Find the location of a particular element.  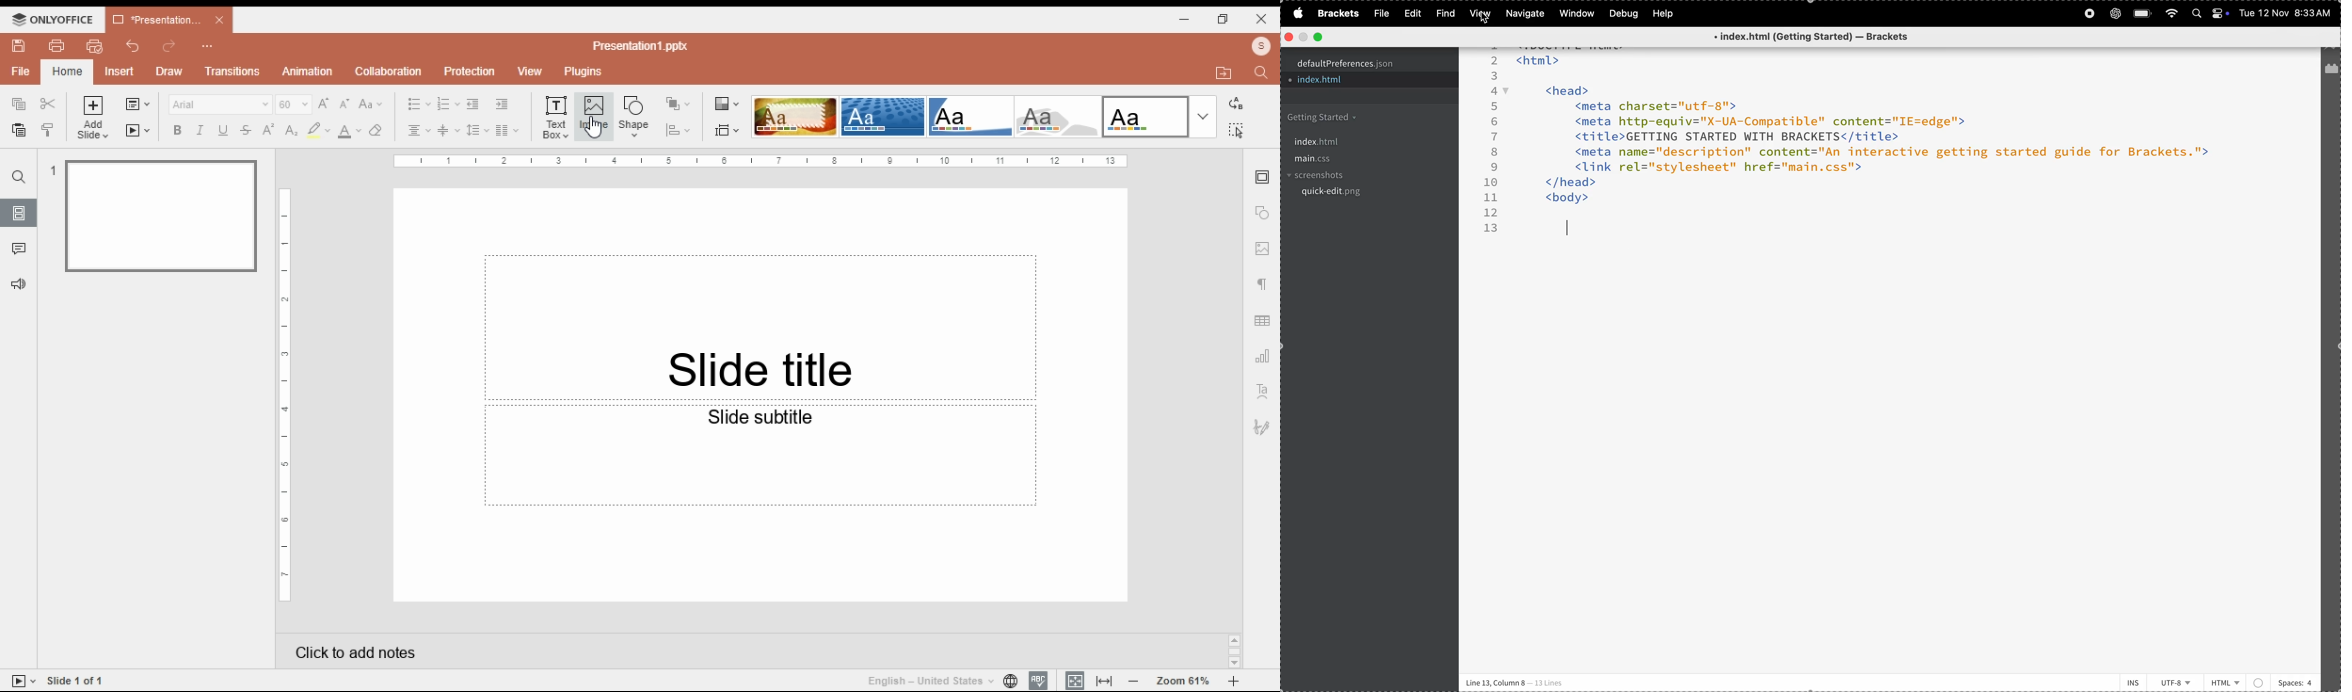

find is located at coordinates (1259, 74).